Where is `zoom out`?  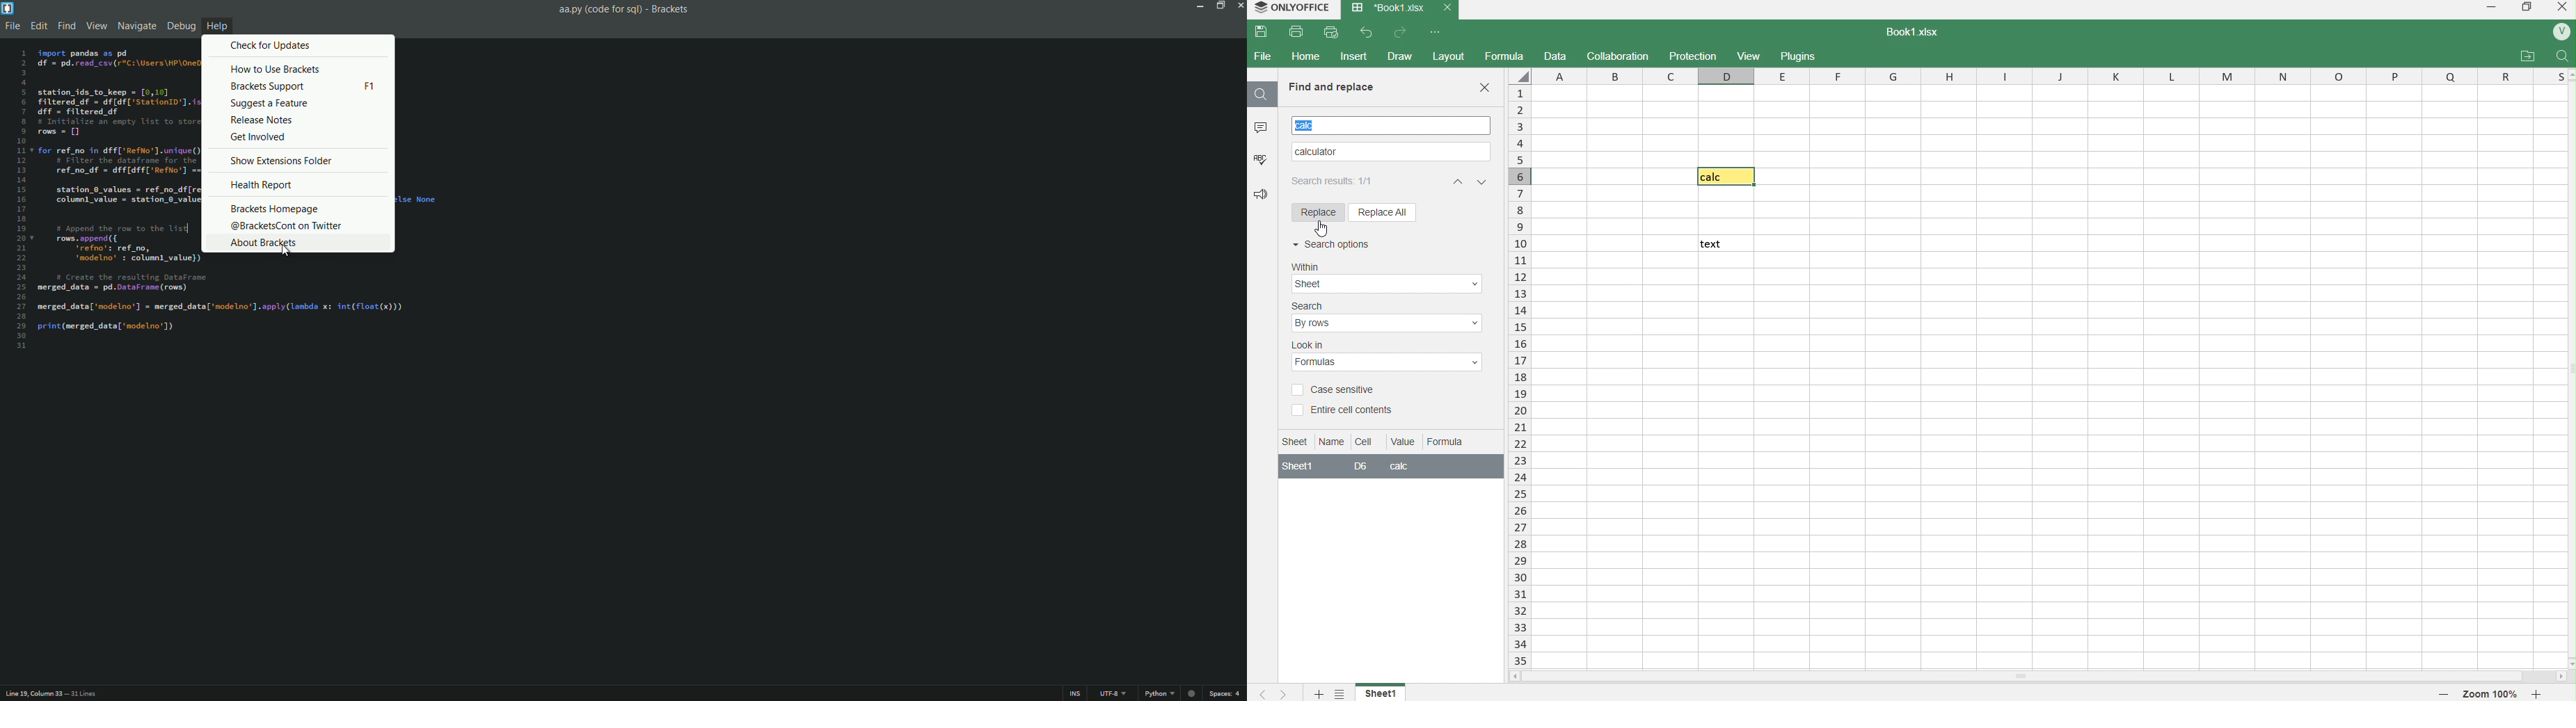
zoom out is located at coordinates (2442, 695).